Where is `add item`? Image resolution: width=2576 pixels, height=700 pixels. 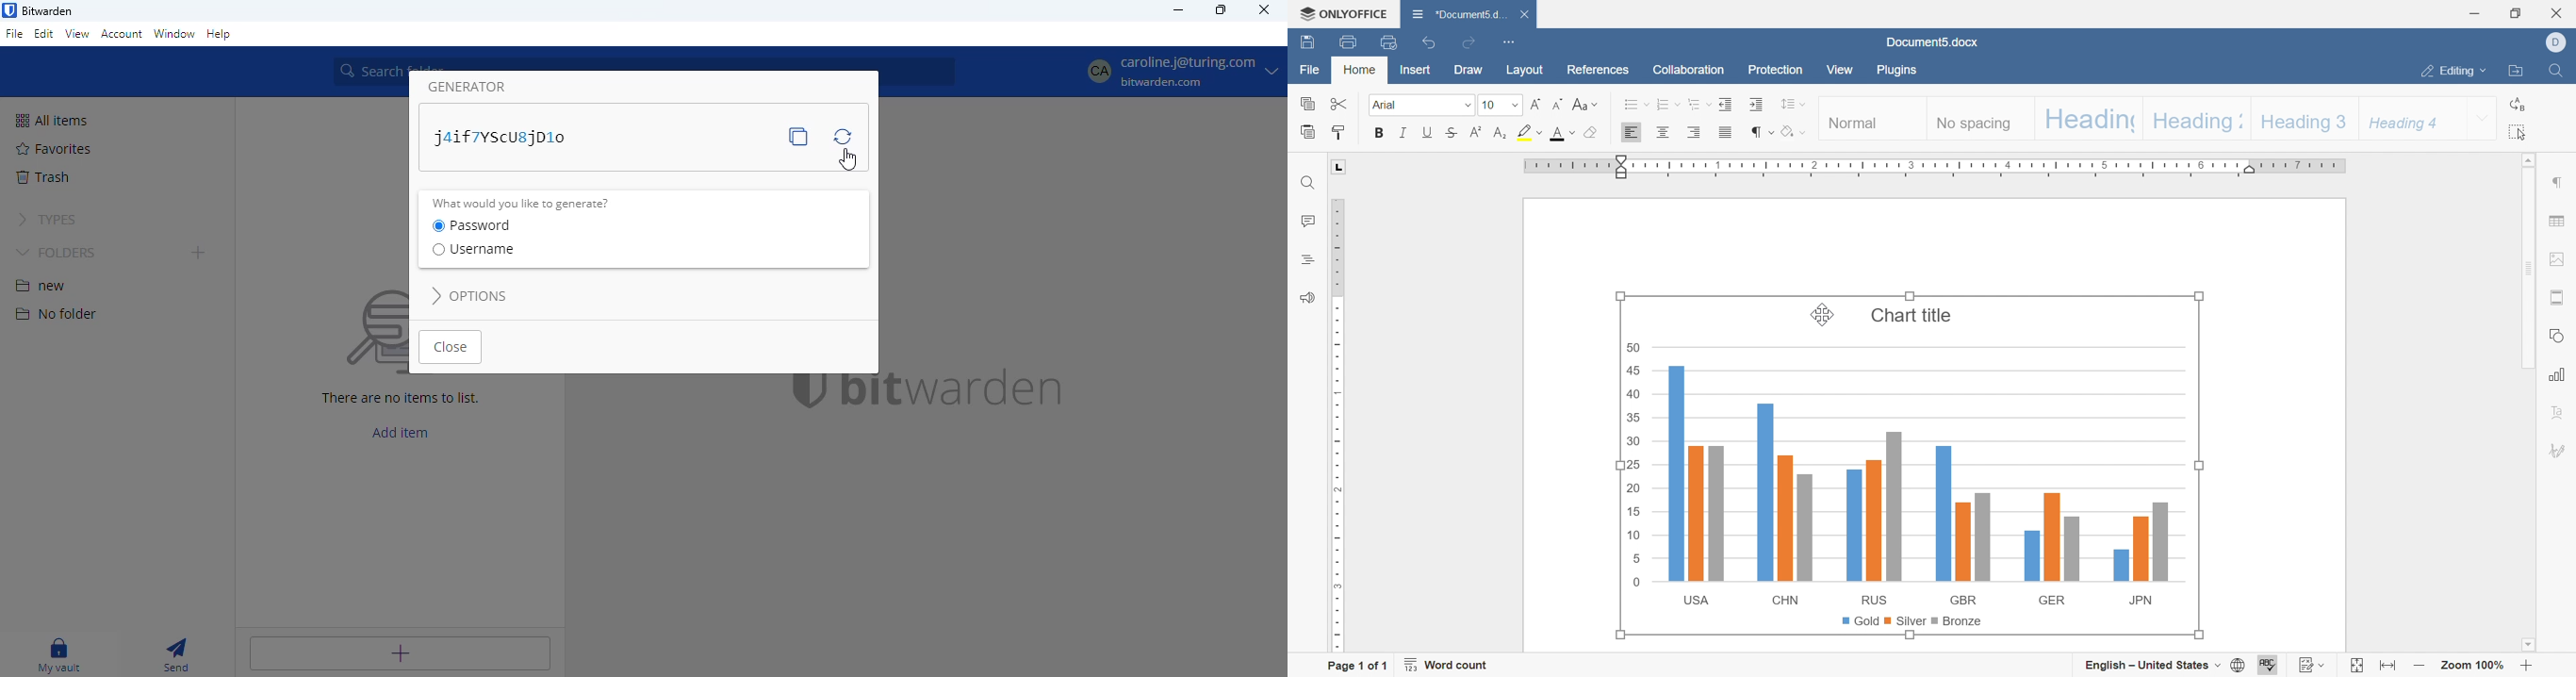 add item is located at coordinates (402, 432).